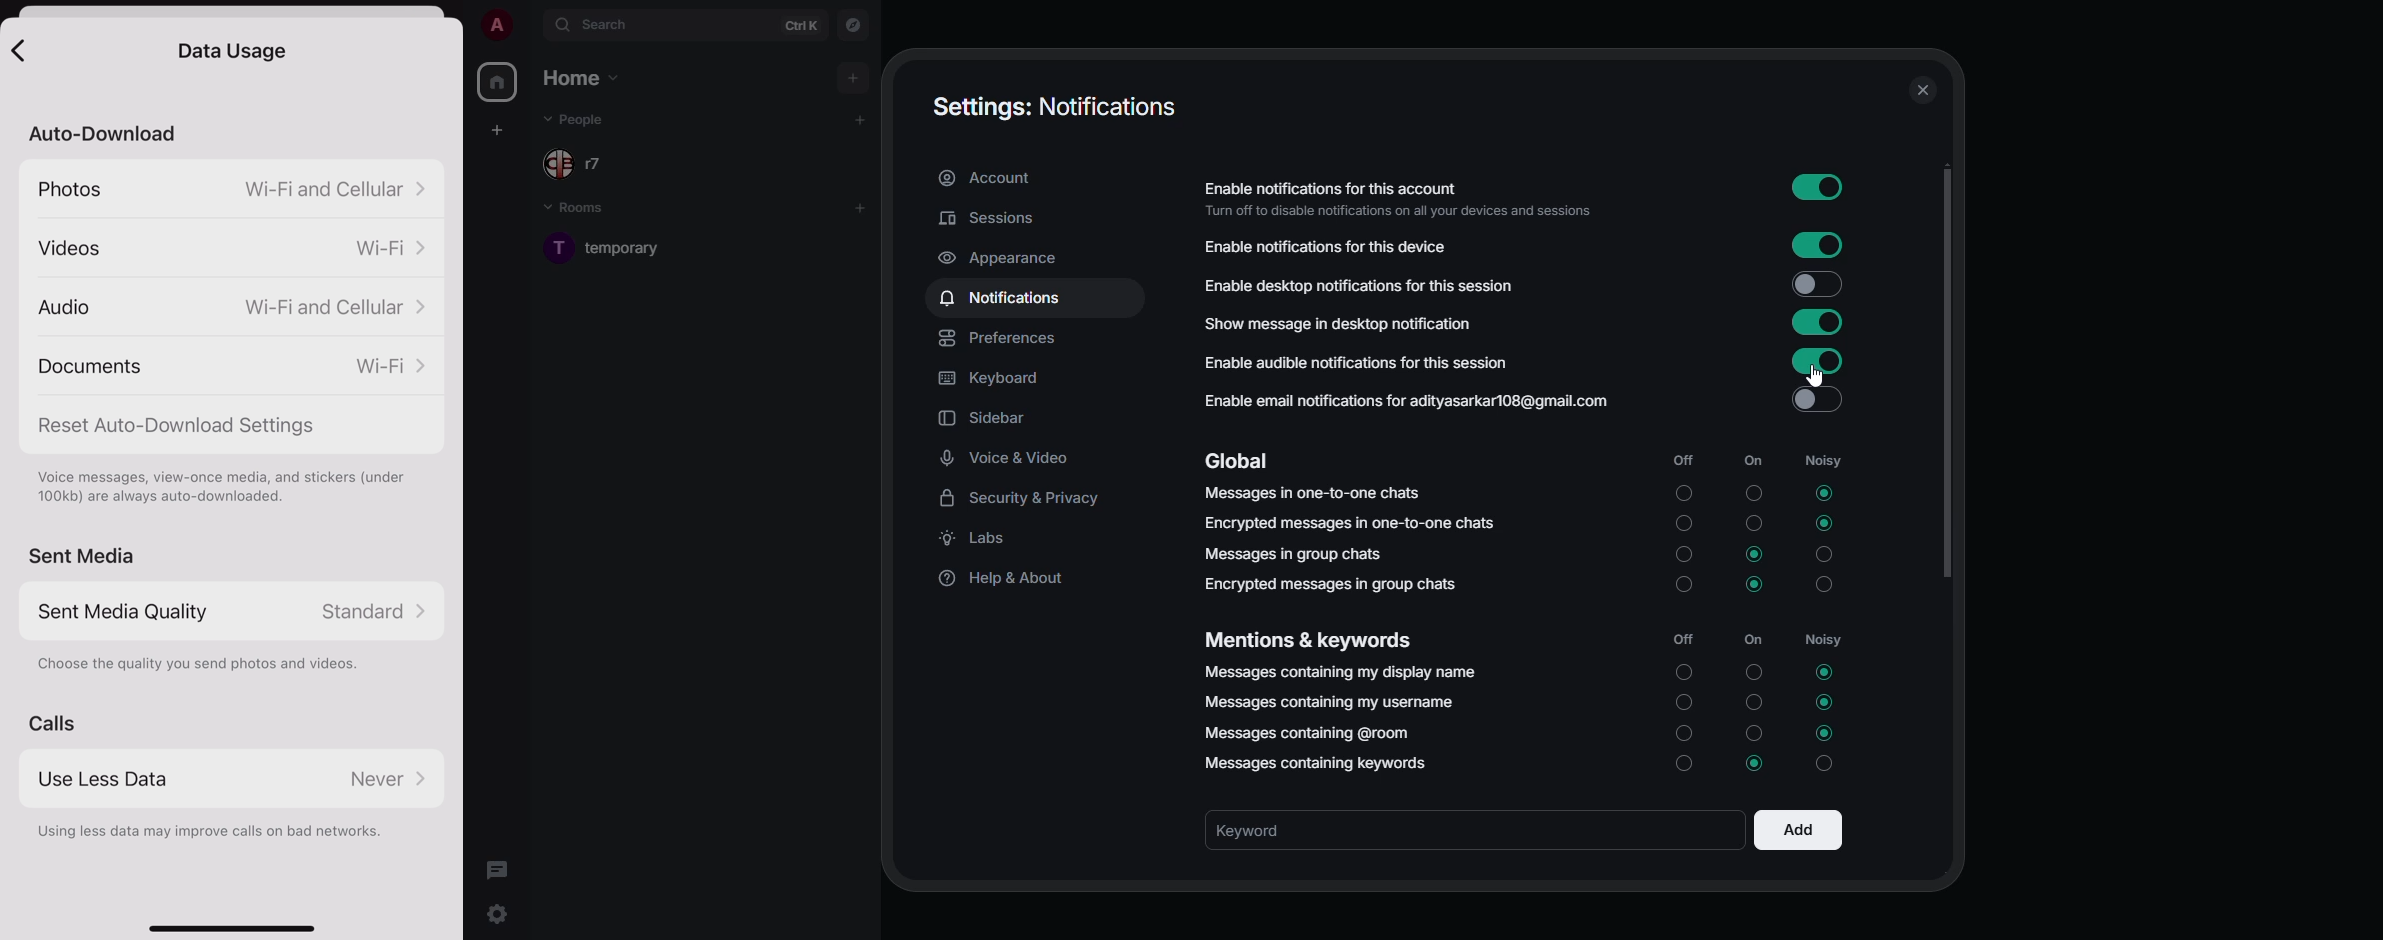 The image size is (2408, 952). Describe the element at coordinates (1331, 702) in the screenshot. I see `messages containing username` at that location.